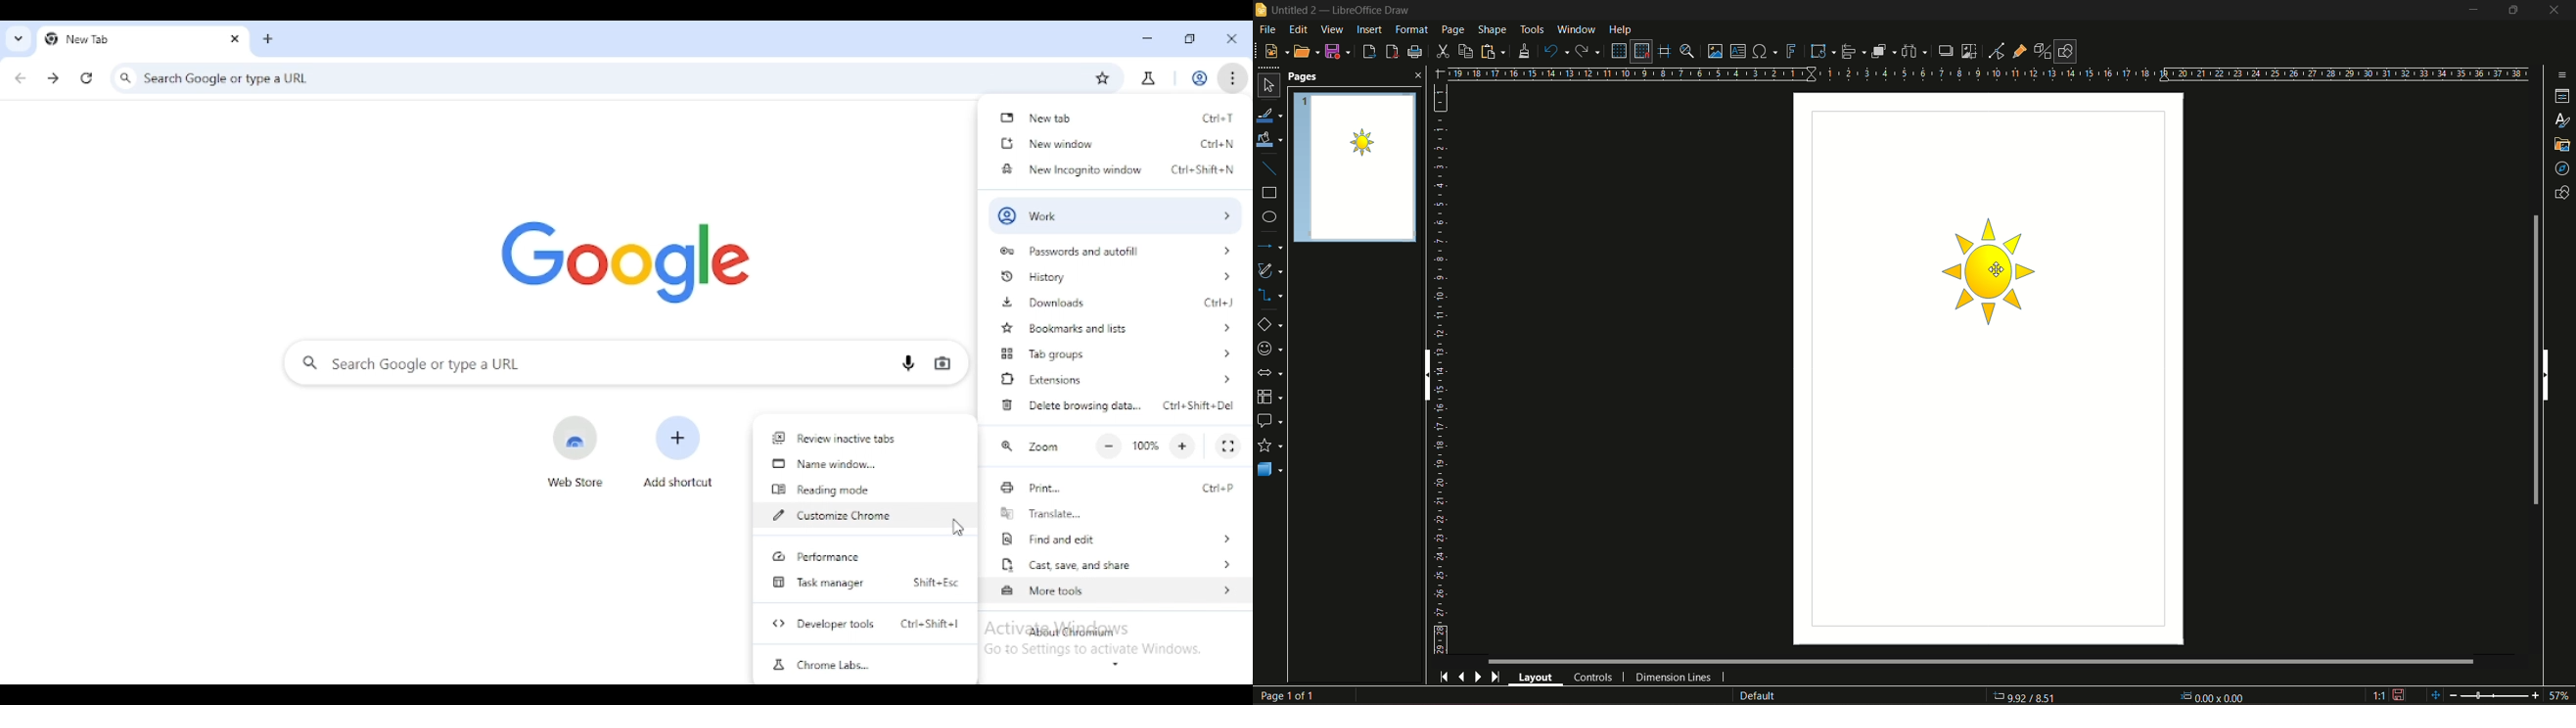 The width and height of the screenshot is (2576, 728). I want to click on flowchart, so click(1271, 397).